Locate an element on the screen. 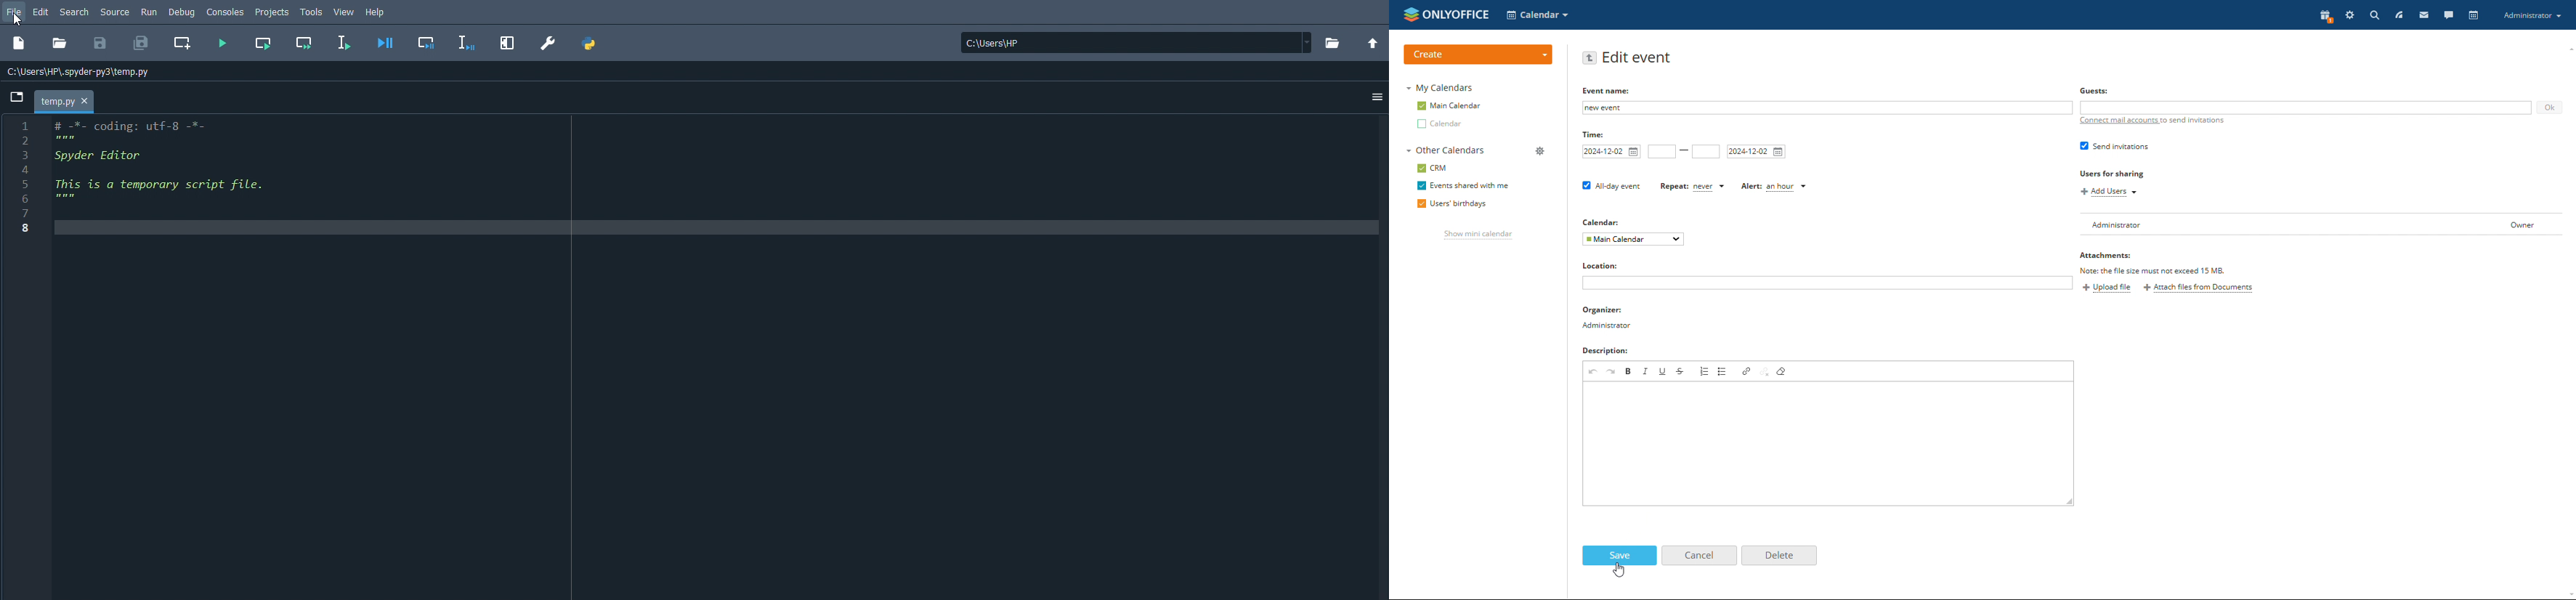  Run file is located at coordinates (222, 44).